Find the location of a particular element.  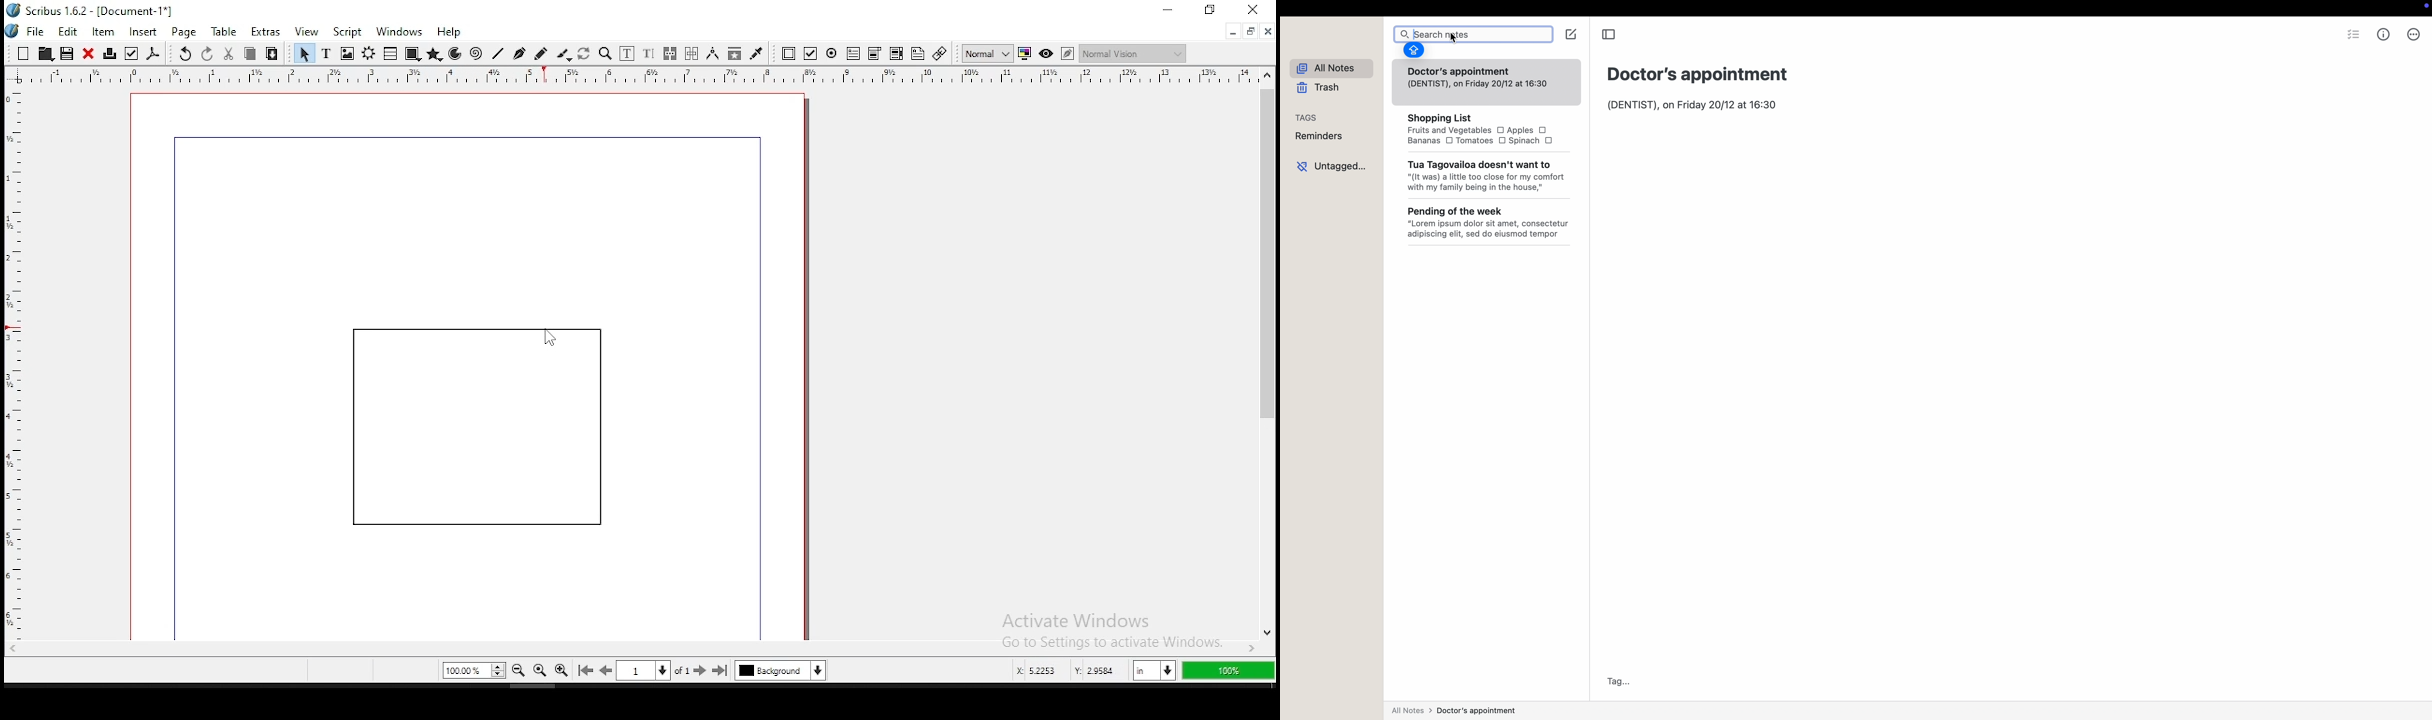

pdf push button is located at coordinates (789, 55).